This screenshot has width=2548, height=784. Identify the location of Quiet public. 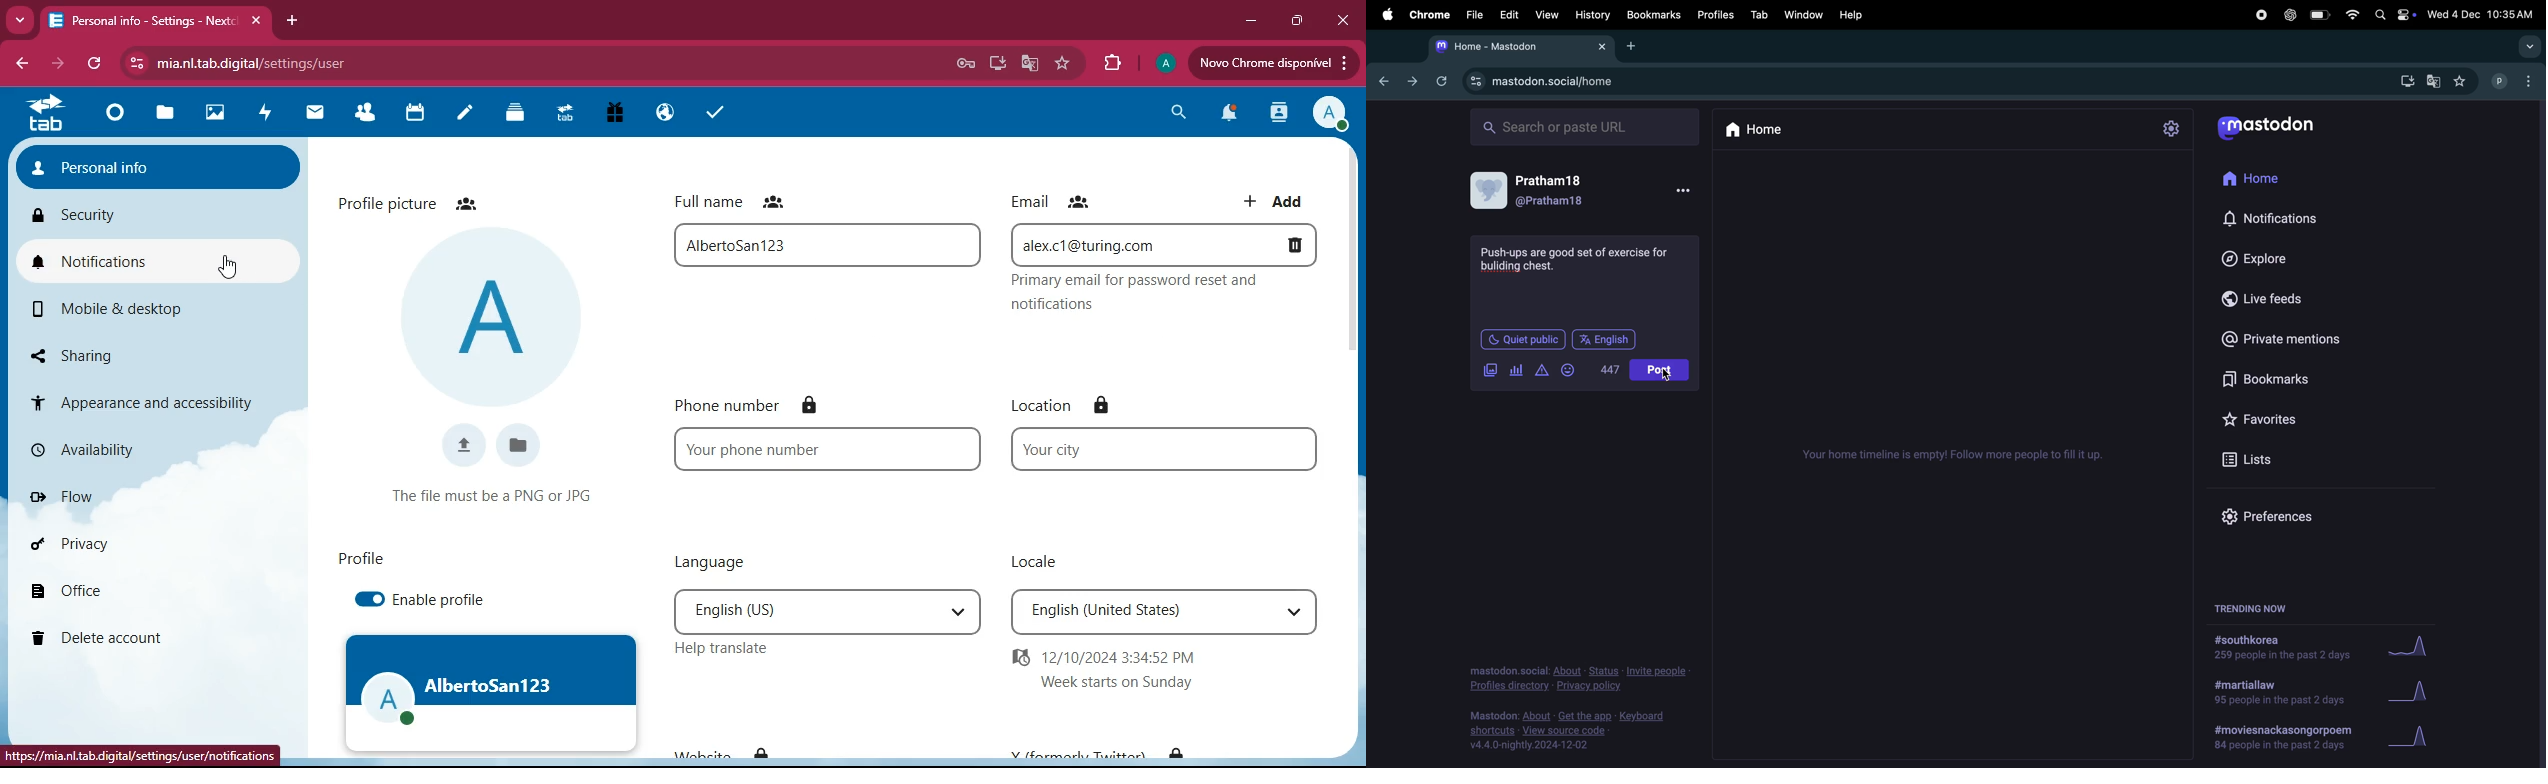
(1524, 341).